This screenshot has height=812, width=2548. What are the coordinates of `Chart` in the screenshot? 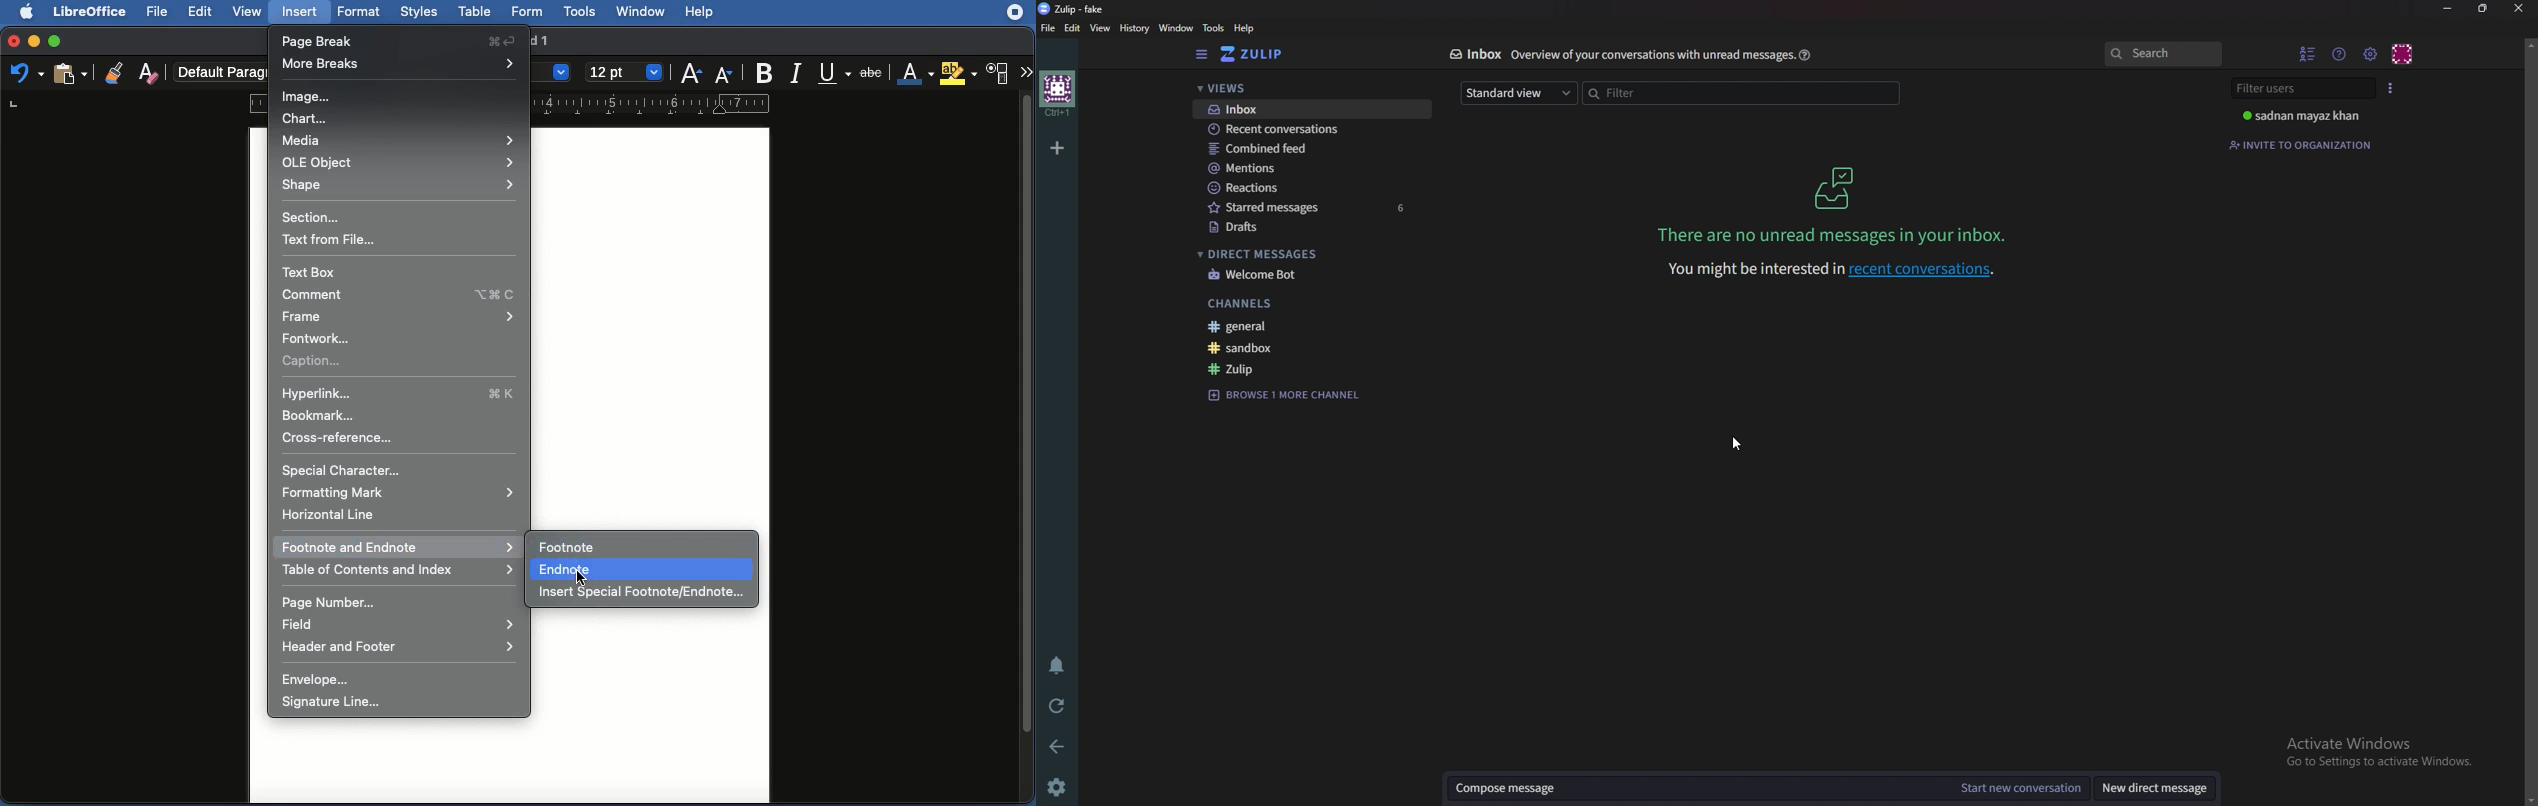 It's located at (307, 116).